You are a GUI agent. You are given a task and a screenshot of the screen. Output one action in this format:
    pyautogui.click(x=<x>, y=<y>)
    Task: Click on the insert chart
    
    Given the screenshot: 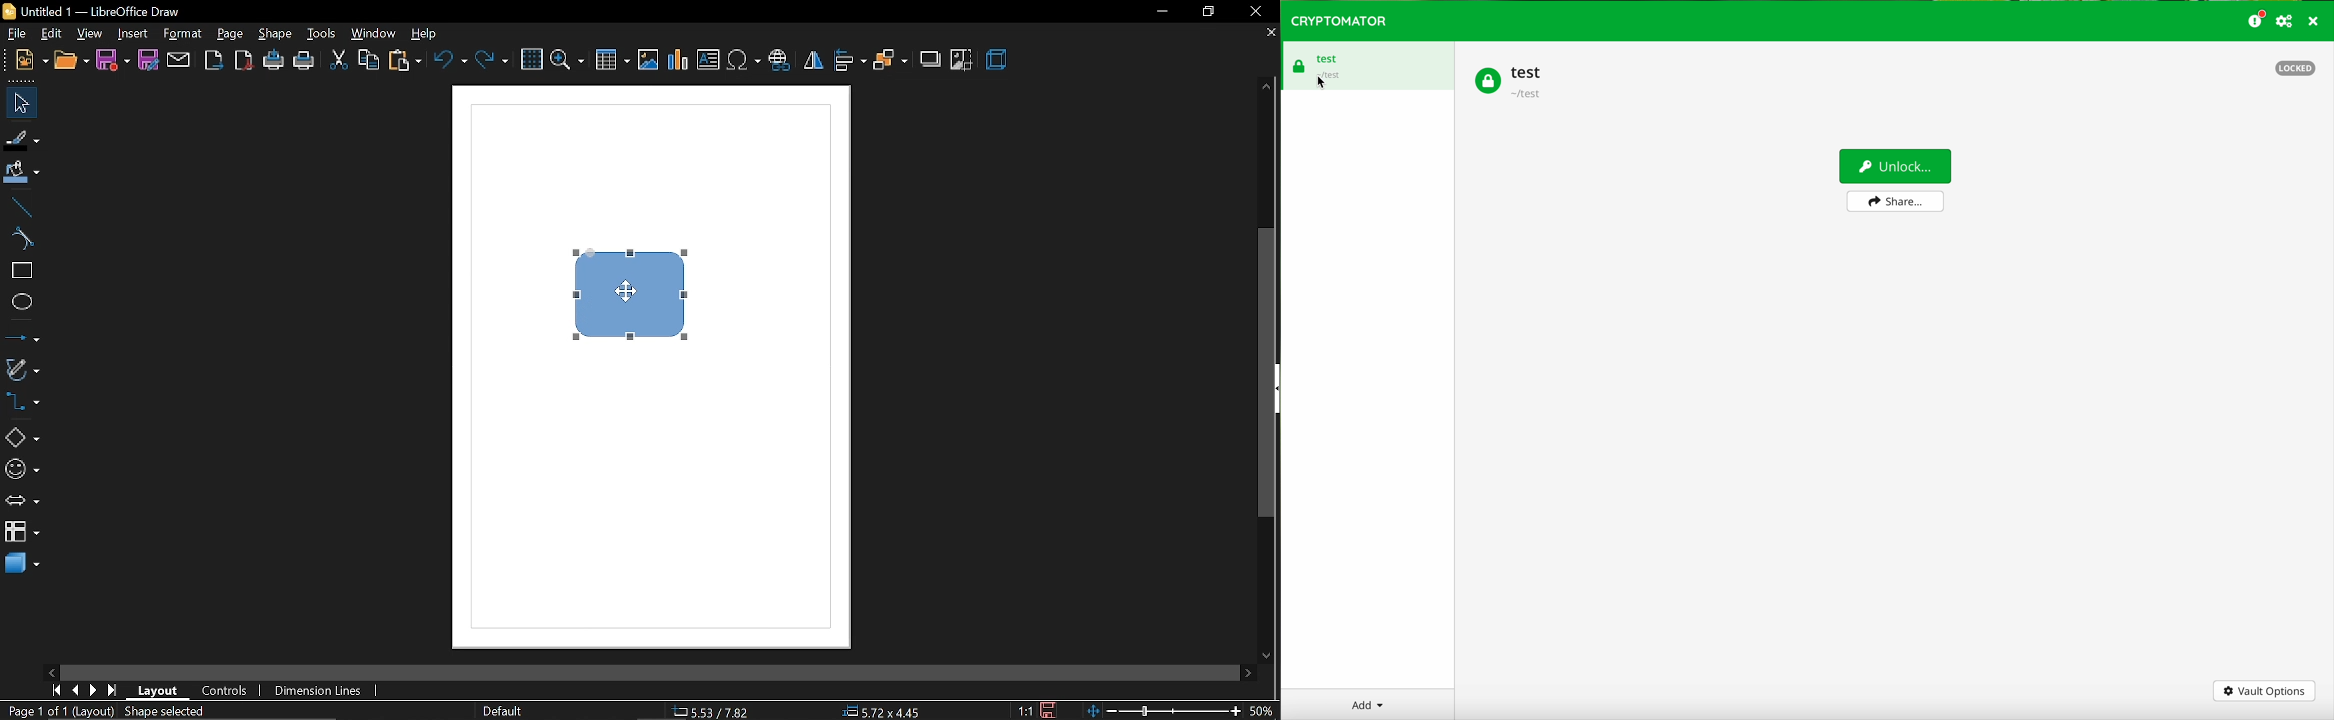 What is the action you would take?
    pyautogui.click(x=676, y=60)
    